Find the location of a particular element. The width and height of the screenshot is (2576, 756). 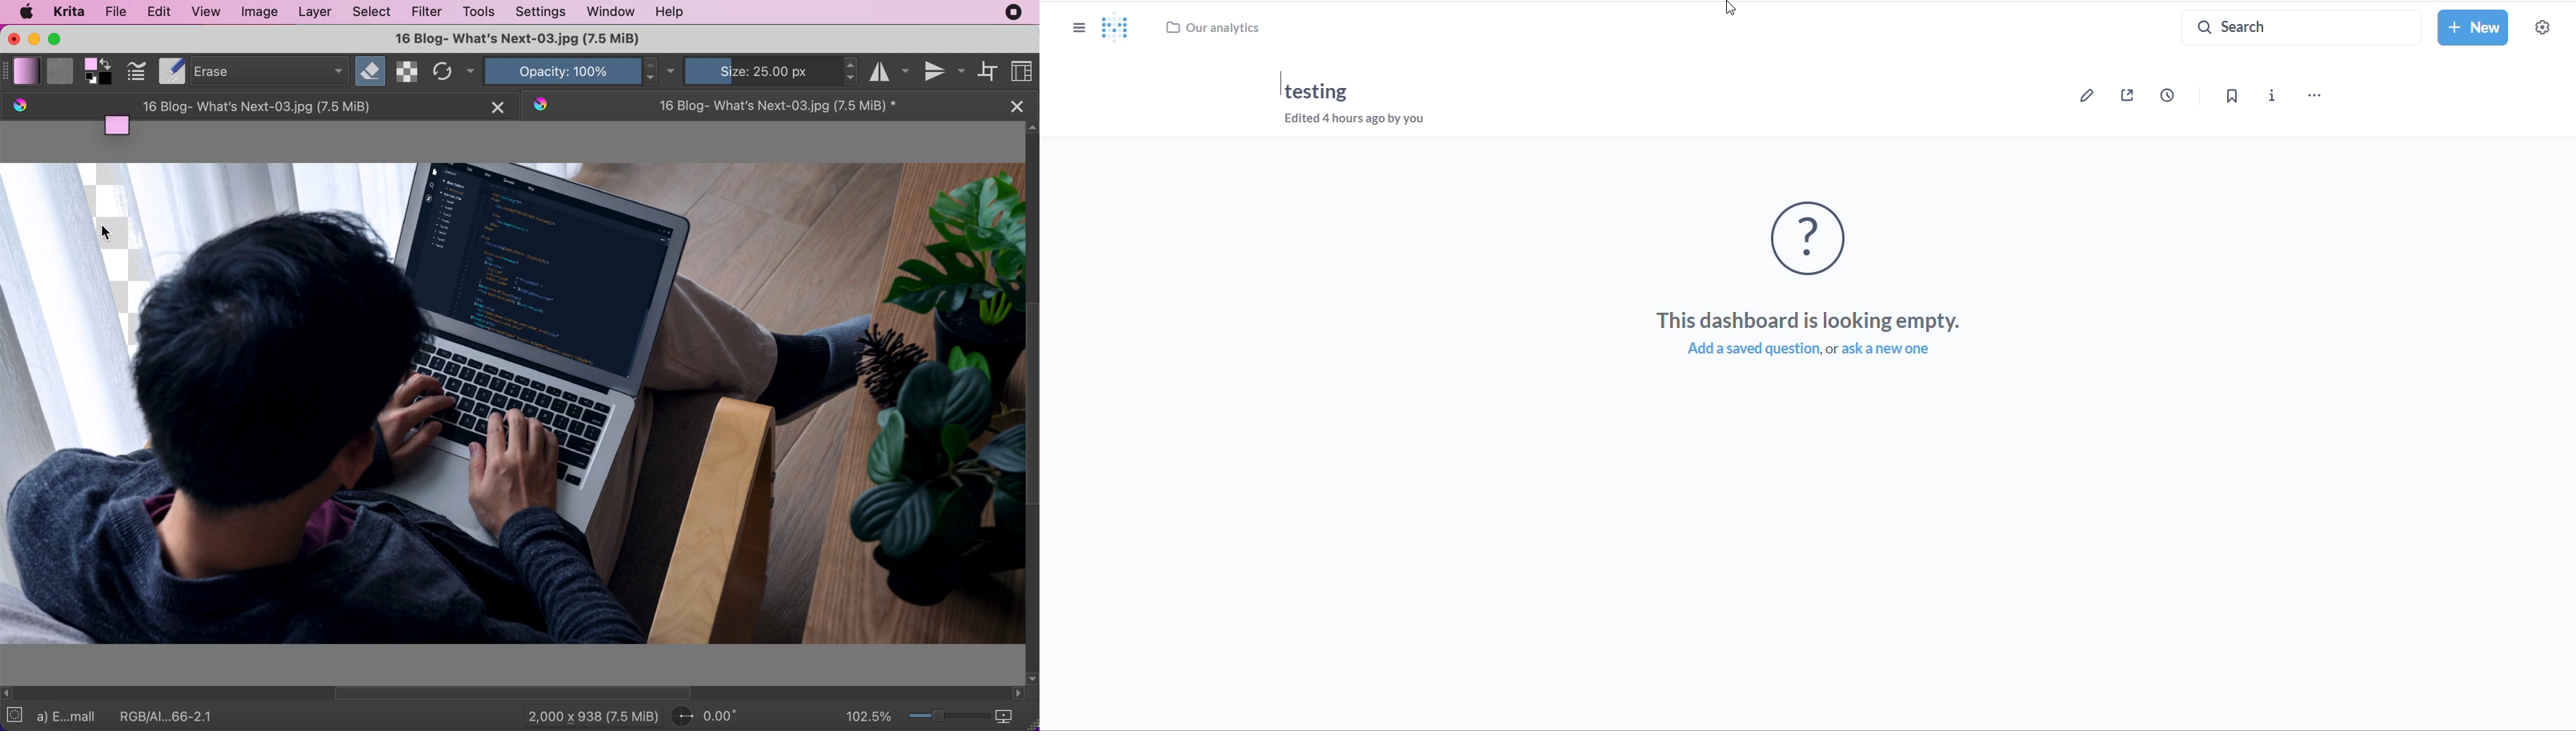

new is located at coordinates (2473, 29).